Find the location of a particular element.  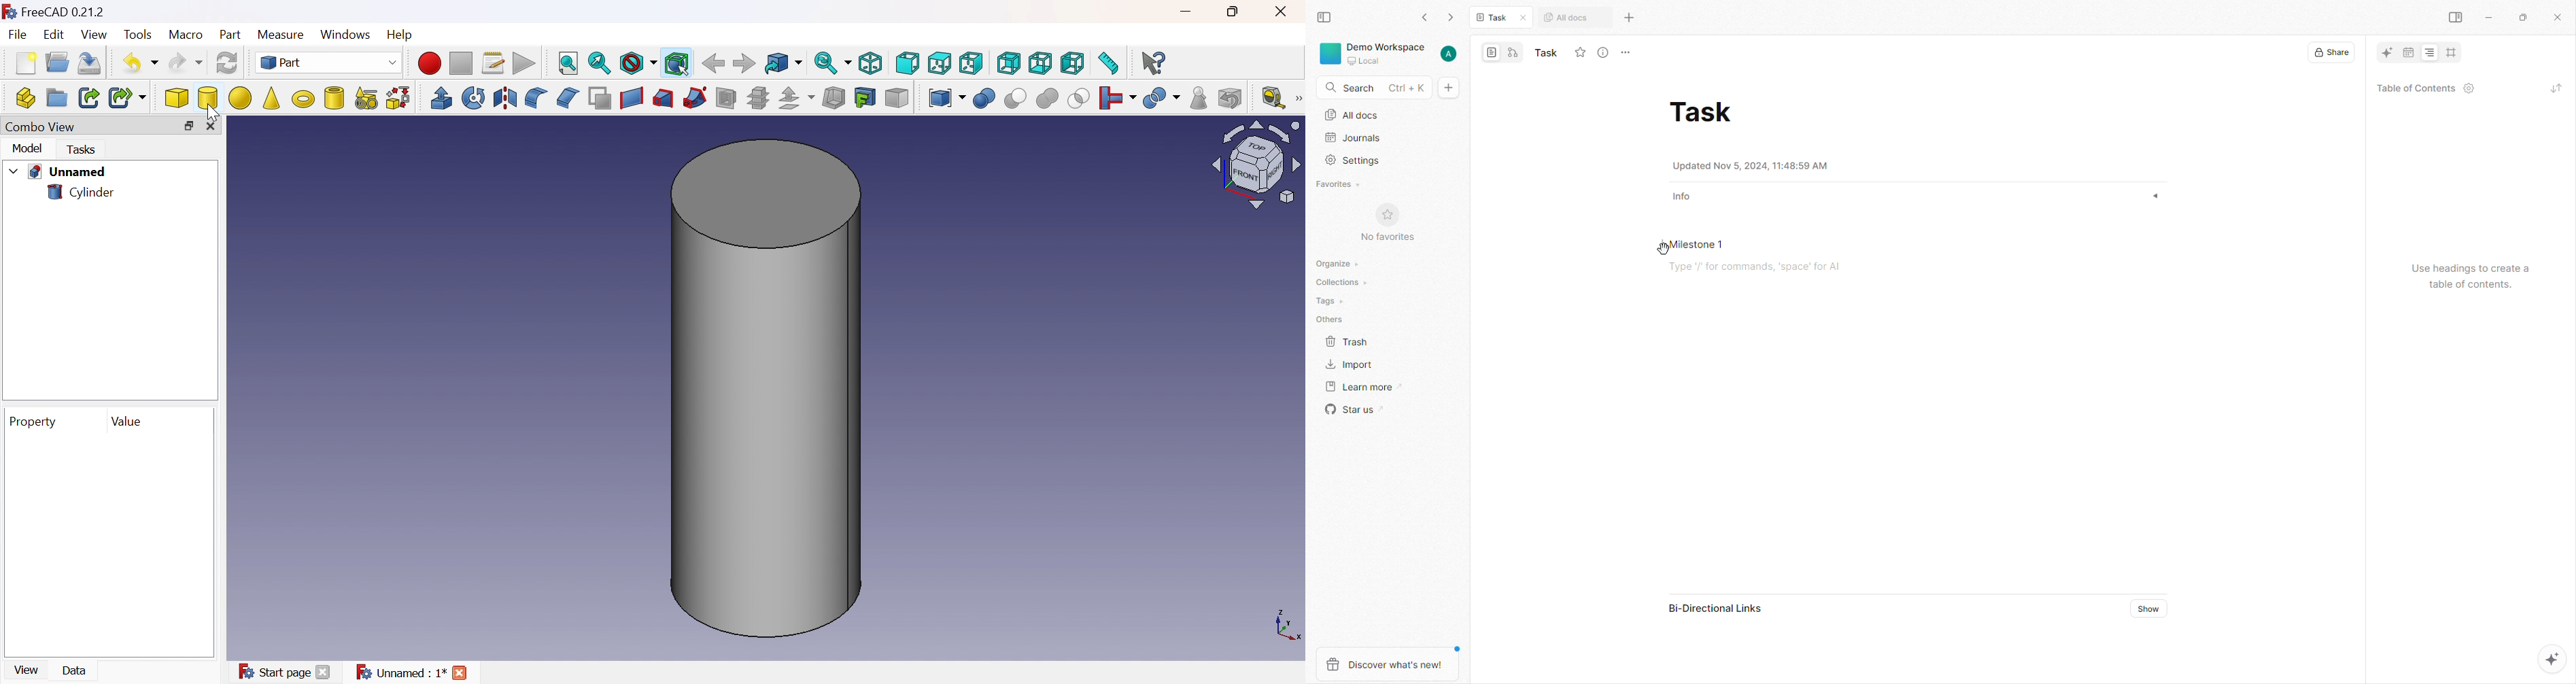

Part is located at coordinates (327, 62).